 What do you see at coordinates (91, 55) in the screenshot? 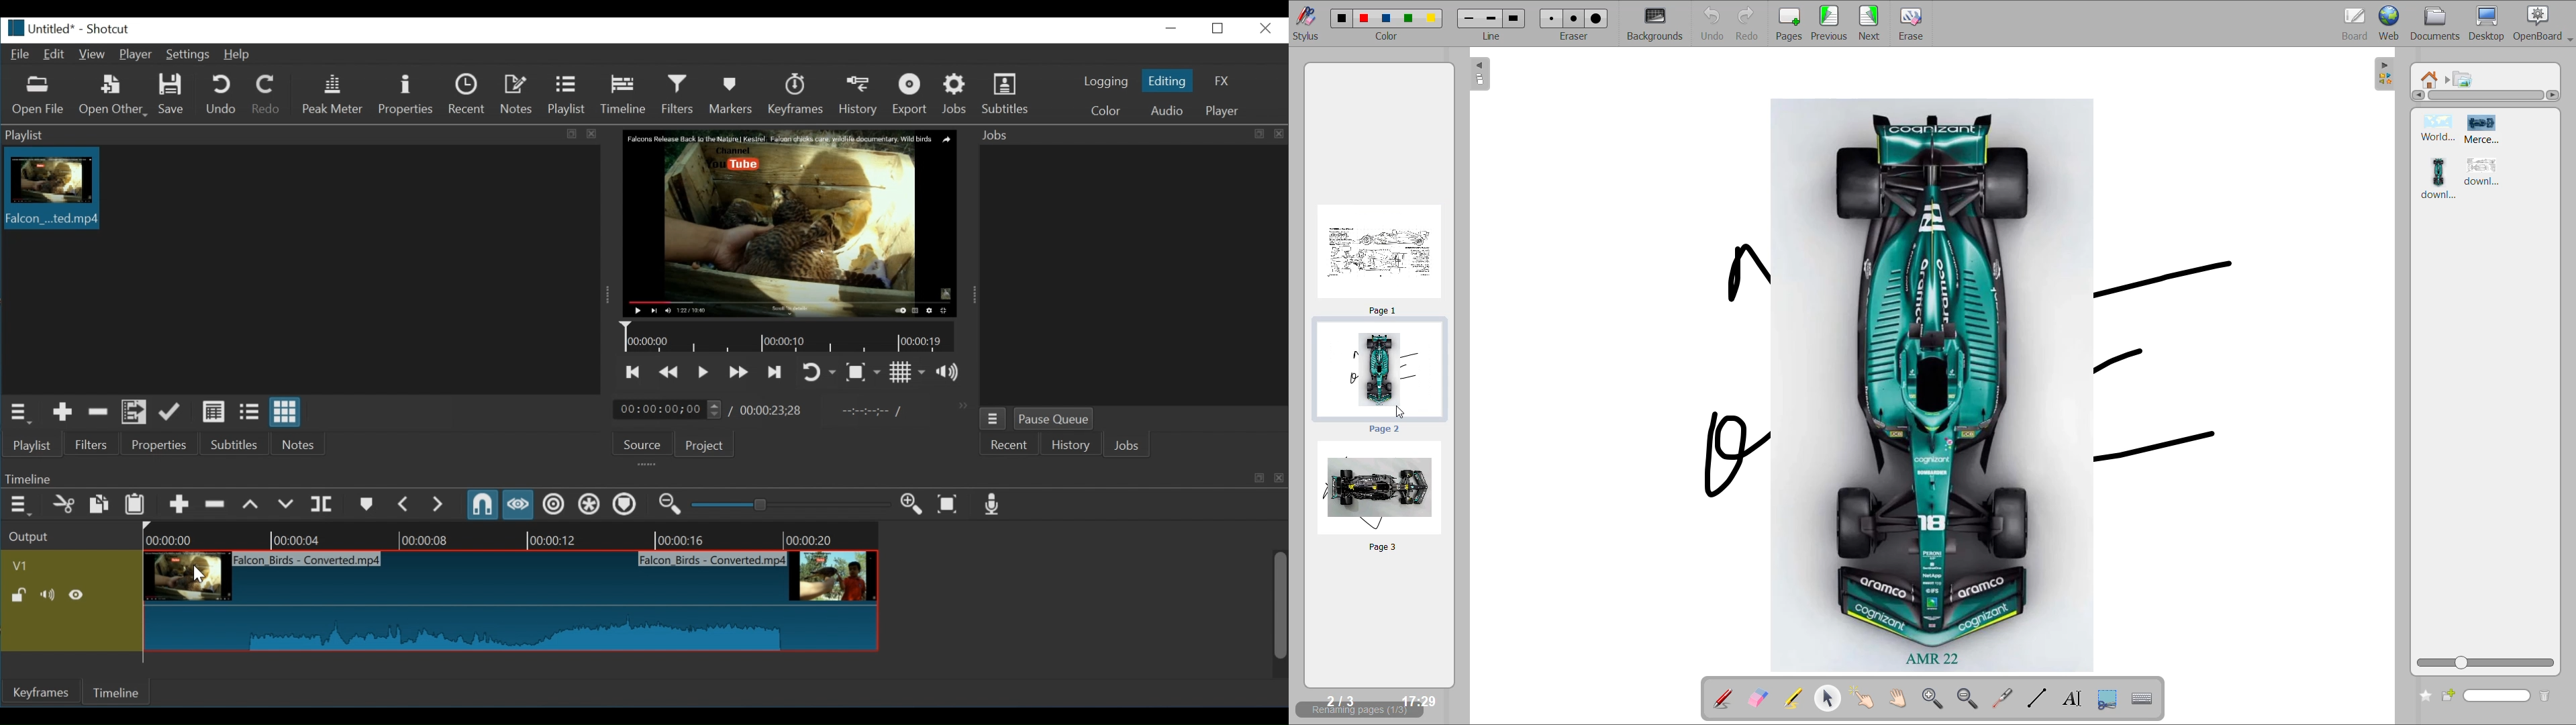
I see `View` at bounding box center [91, 55].